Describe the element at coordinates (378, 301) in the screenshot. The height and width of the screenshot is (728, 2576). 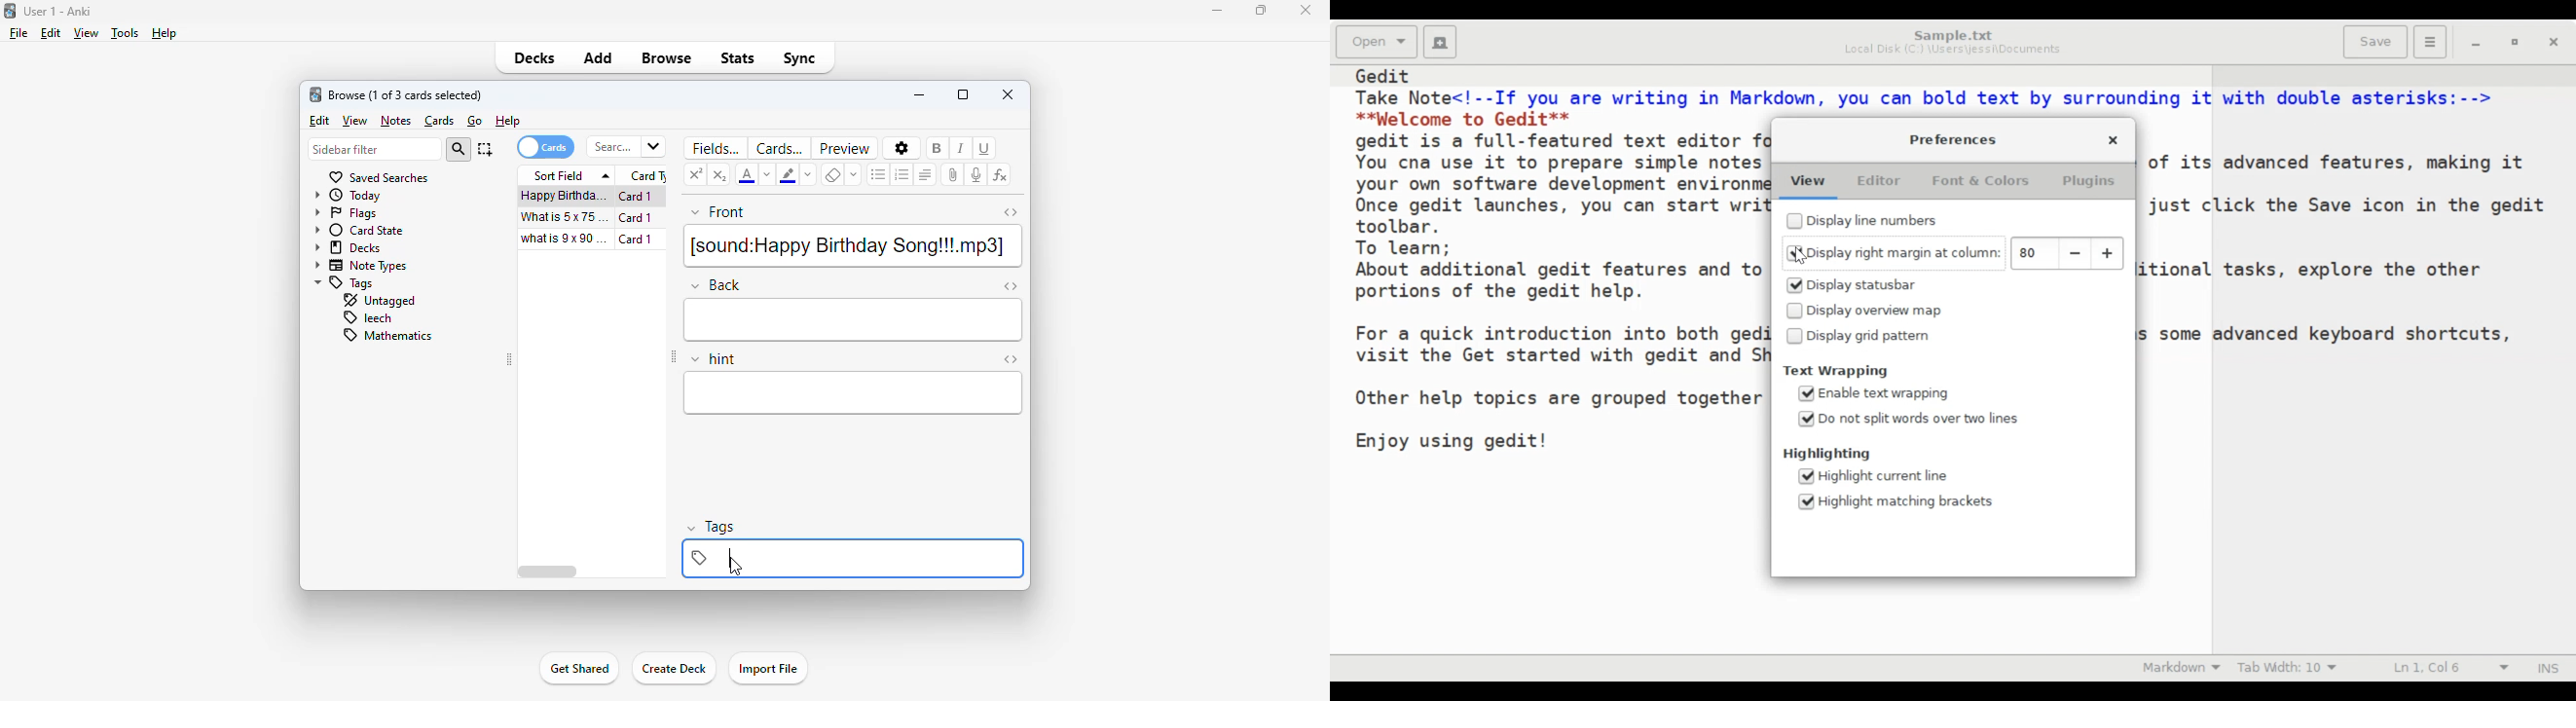
I see `untagged` at that location.